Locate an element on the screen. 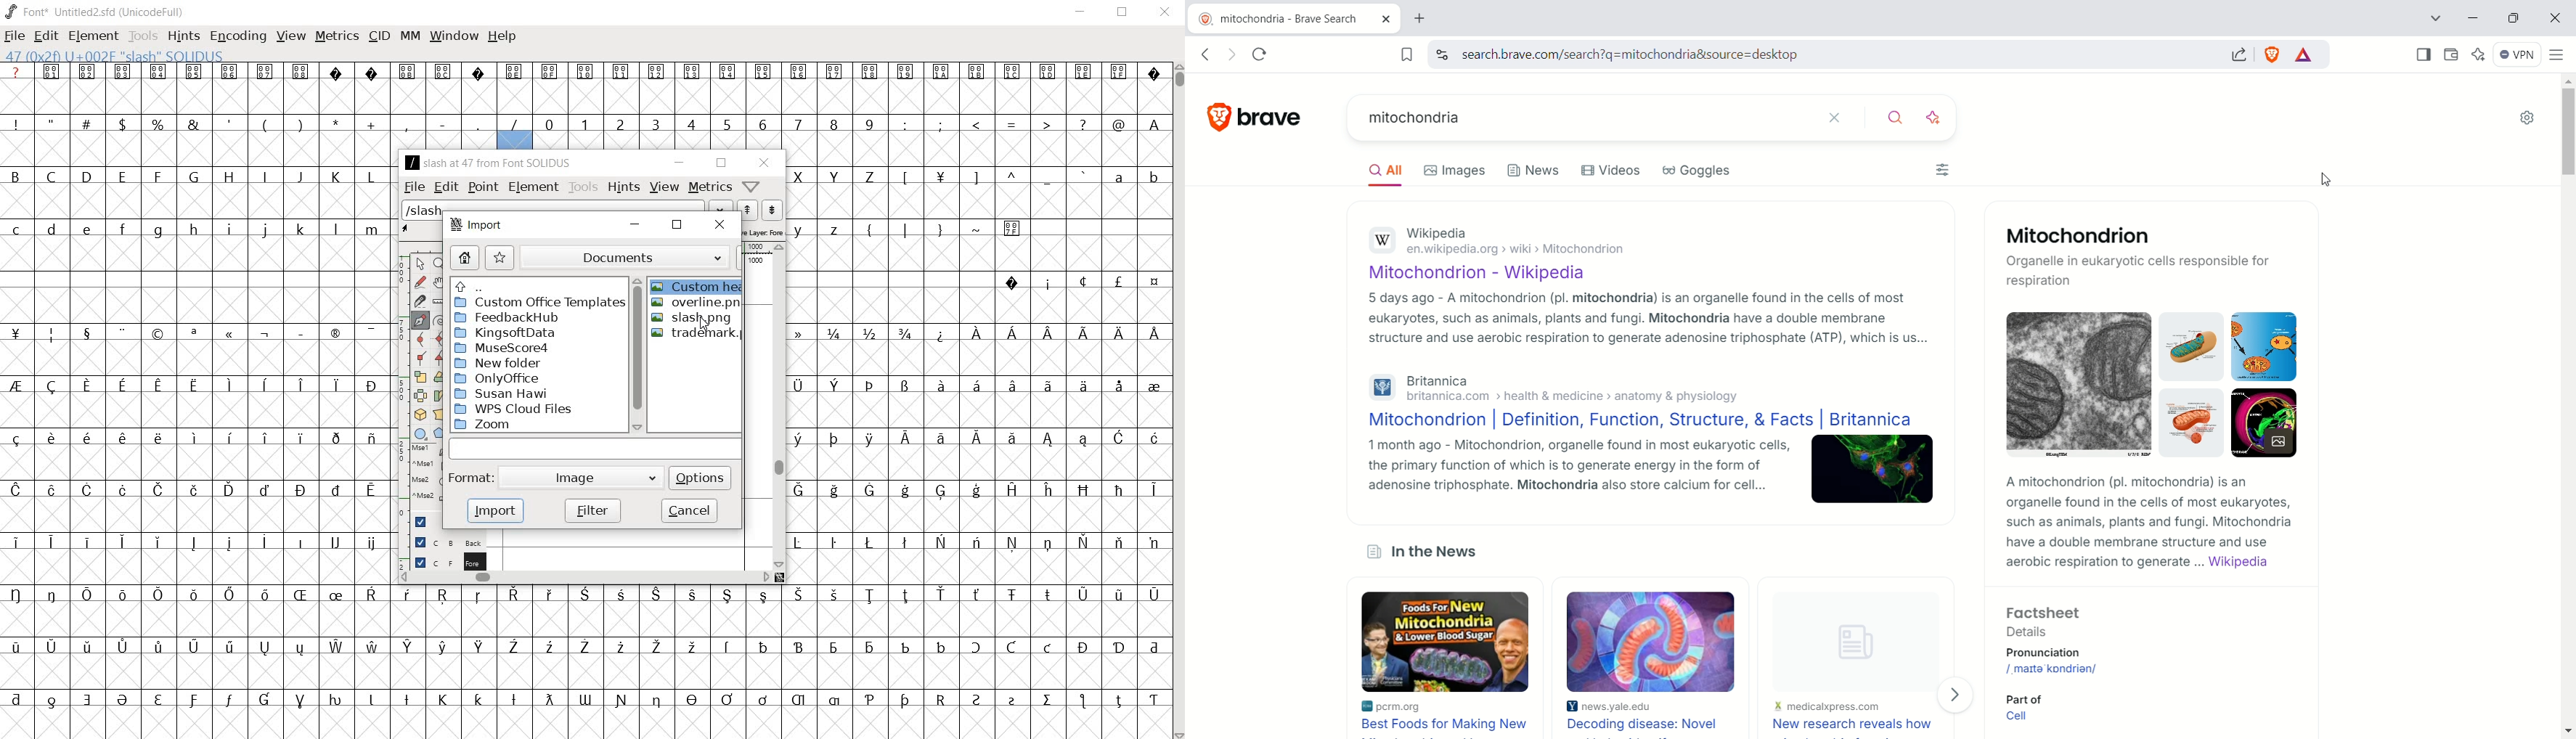  fractions is located at coordinates (877, 332).